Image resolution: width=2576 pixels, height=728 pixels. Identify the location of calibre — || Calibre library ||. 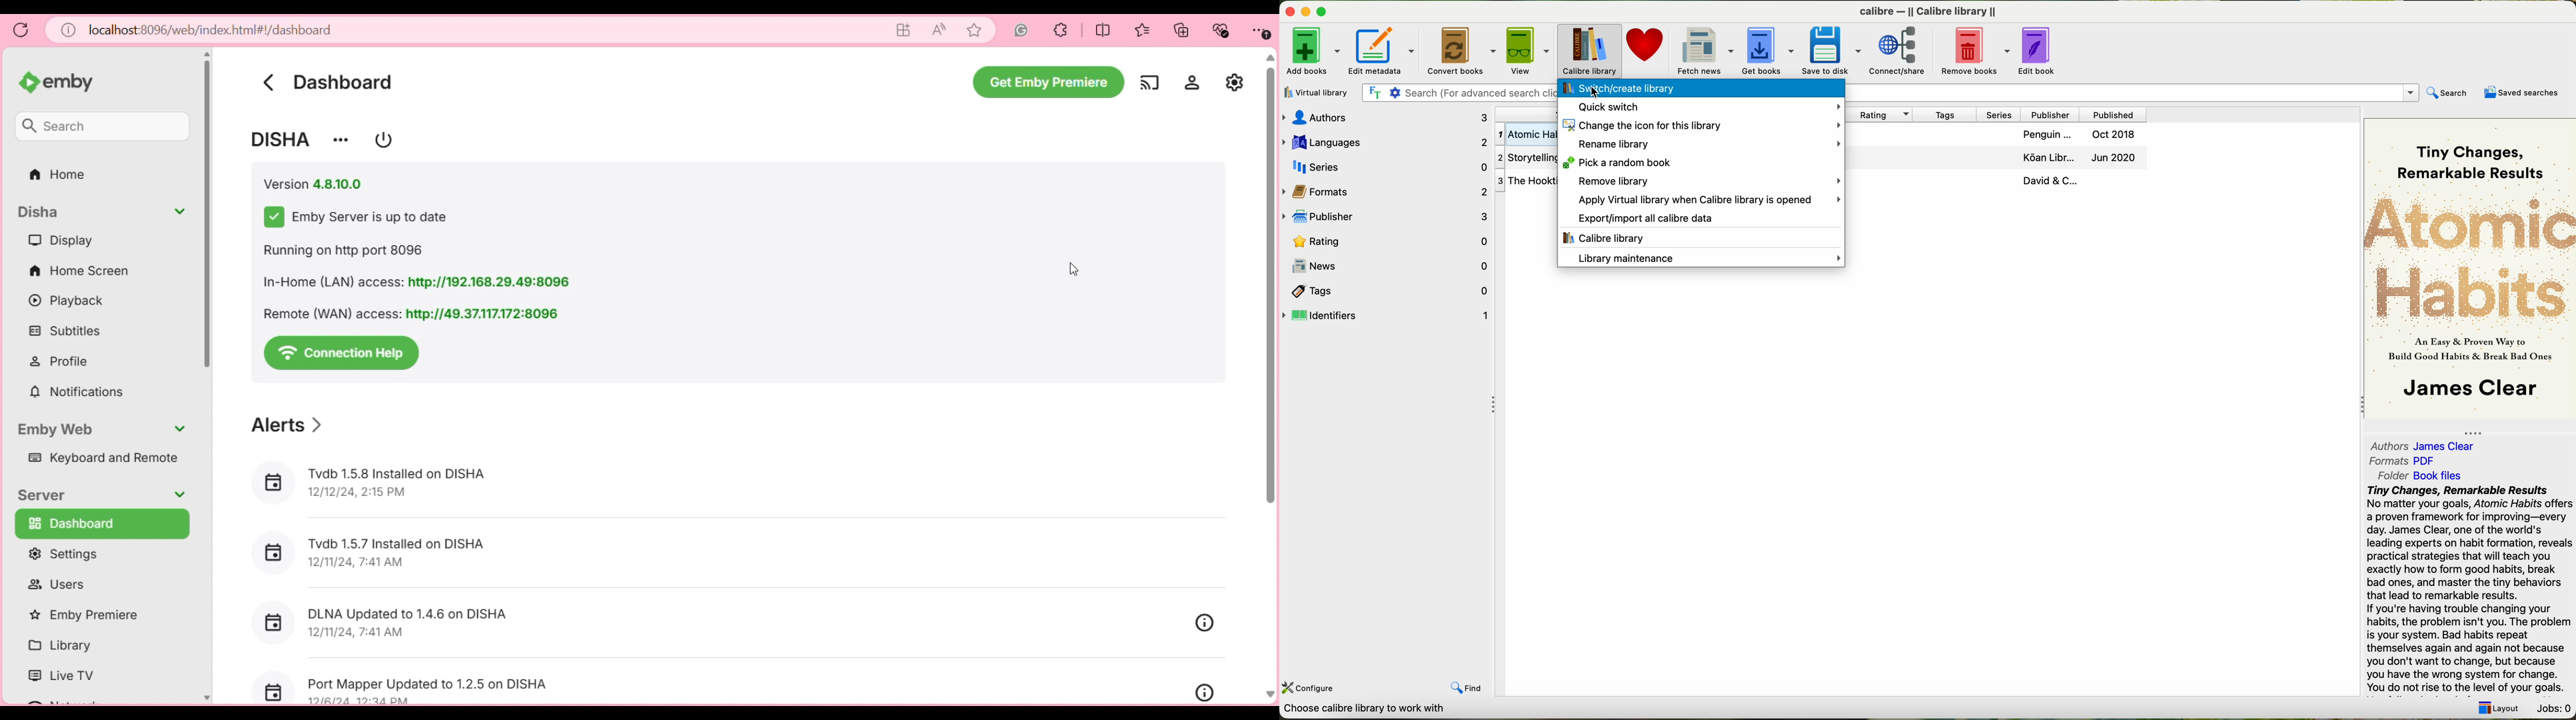
(1931, 11).